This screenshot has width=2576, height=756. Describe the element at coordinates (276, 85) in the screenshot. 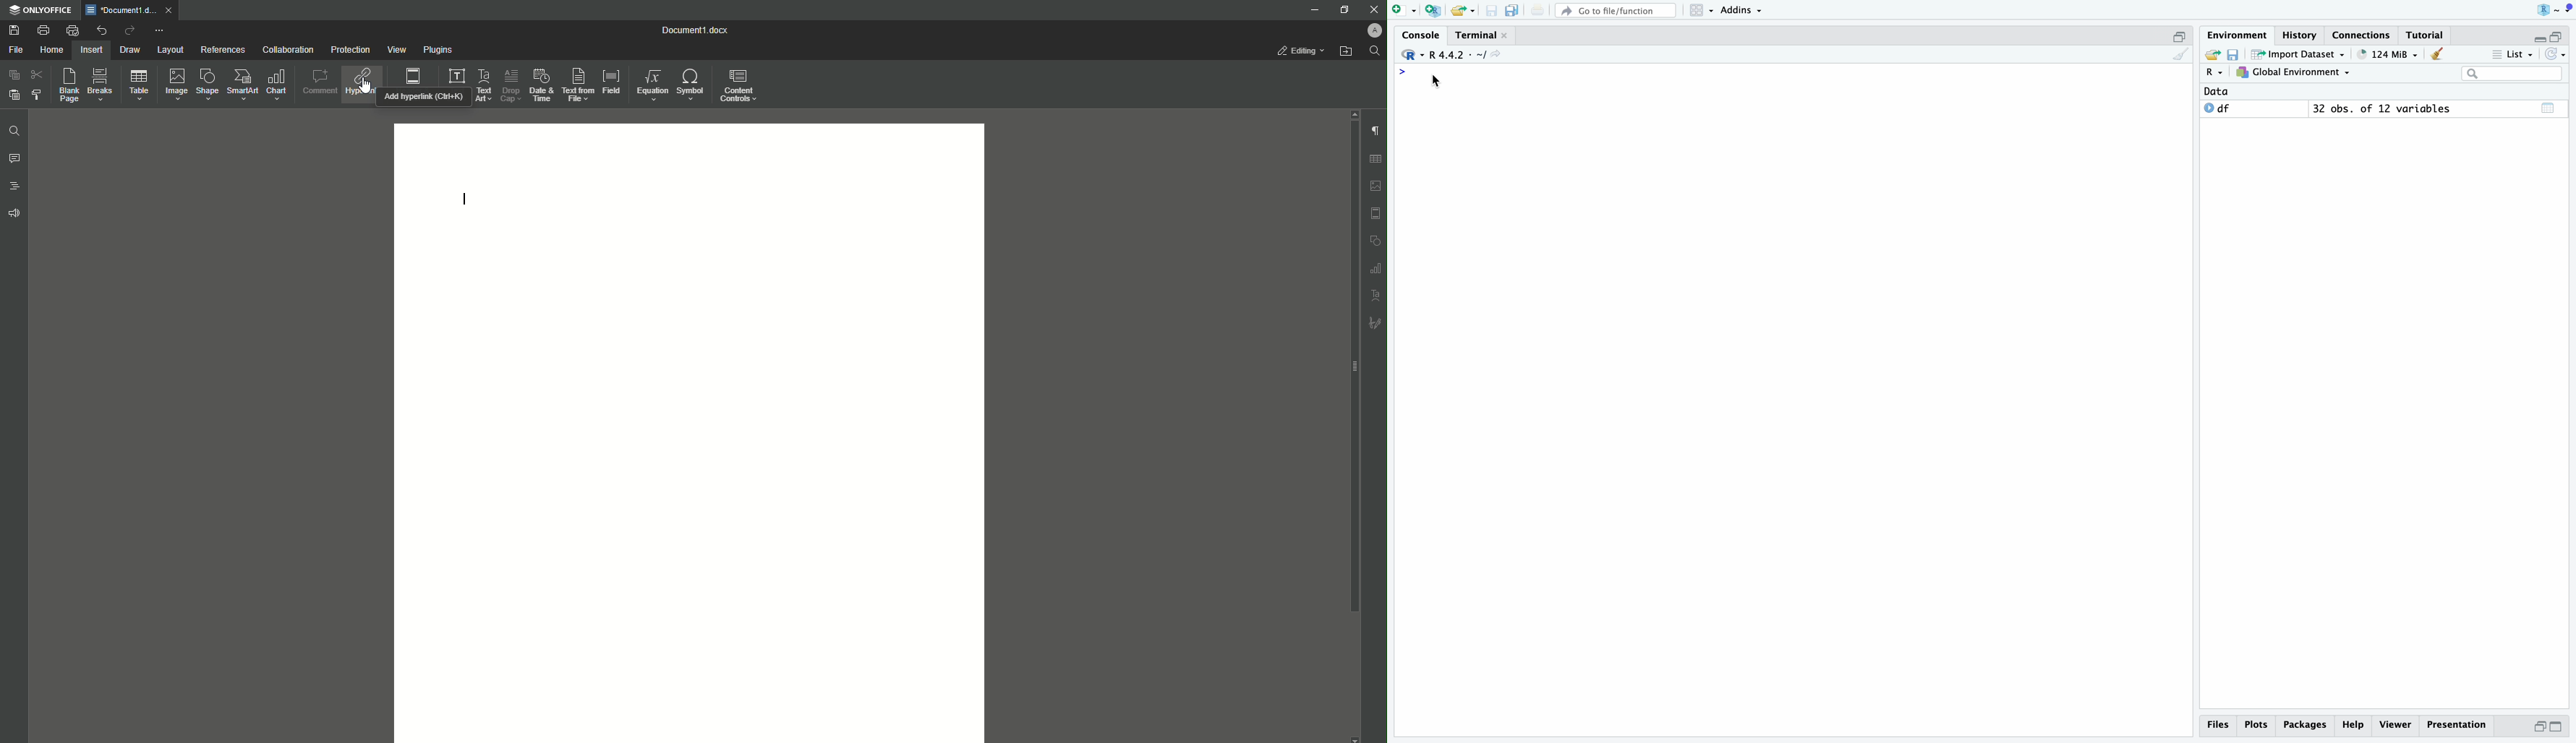

I see `Chart` at that location.